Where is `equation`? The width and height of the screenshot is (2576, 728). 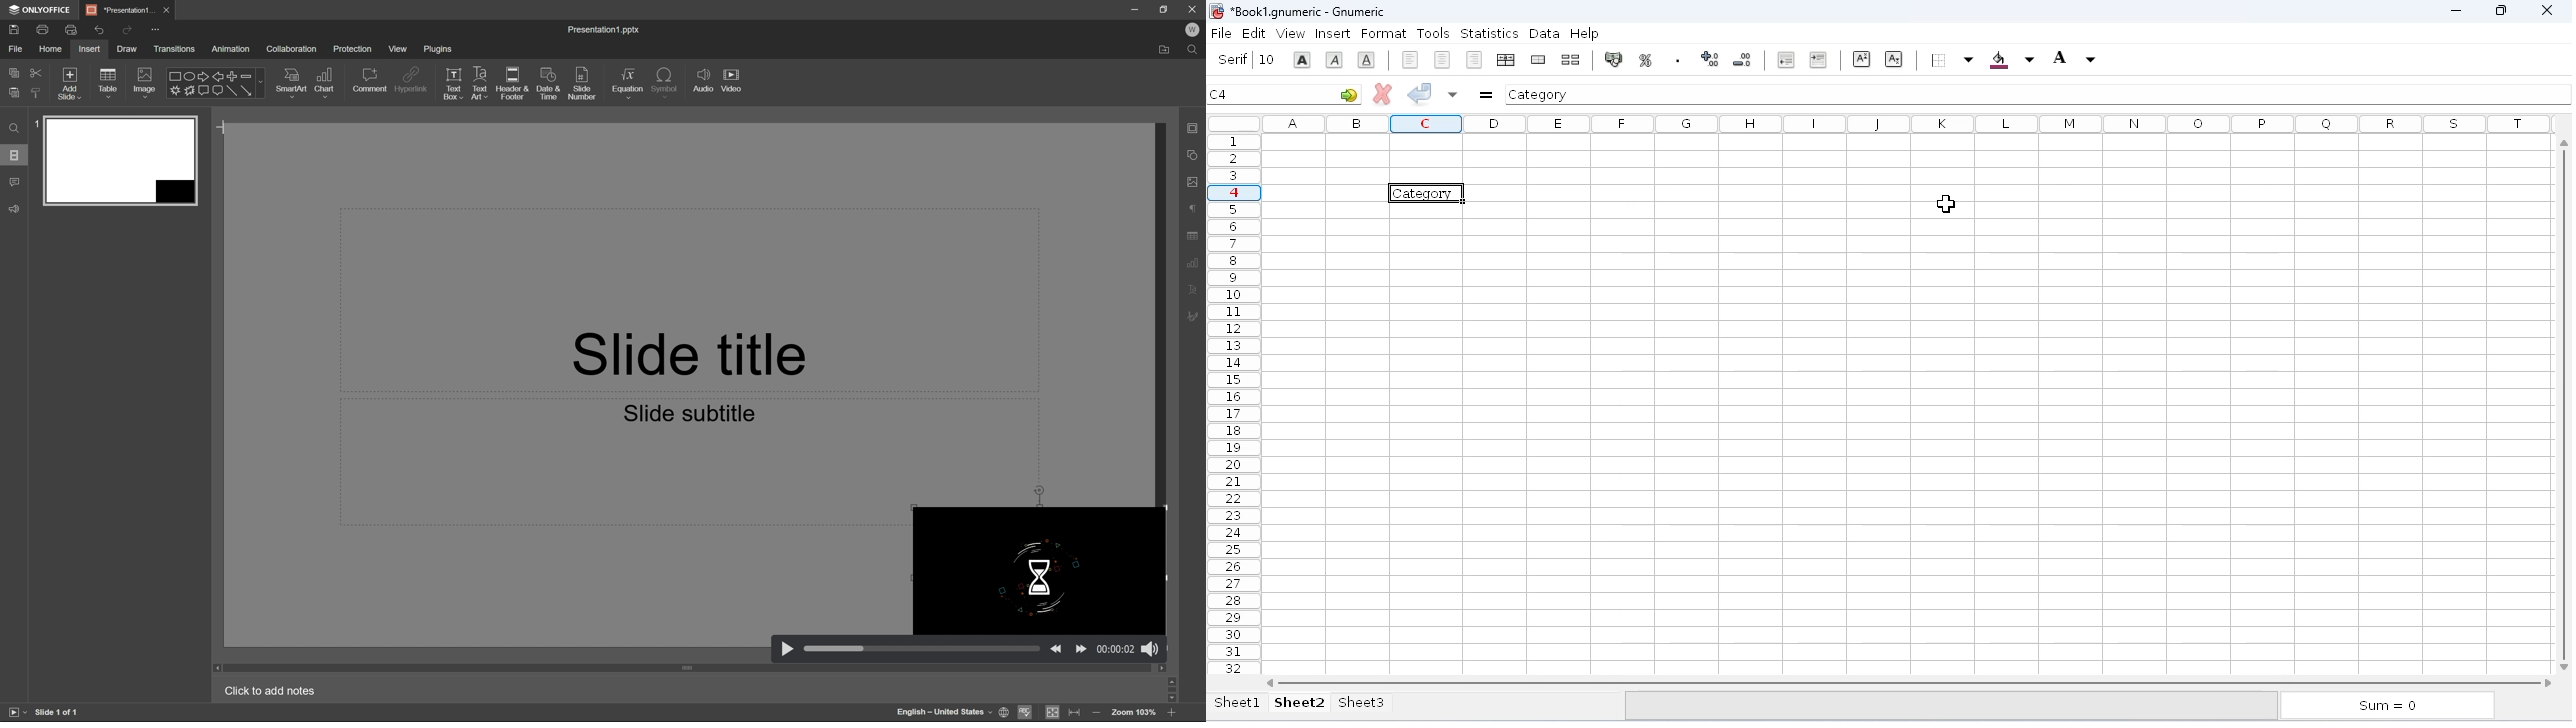
equation is located at coordinates (628, 83).